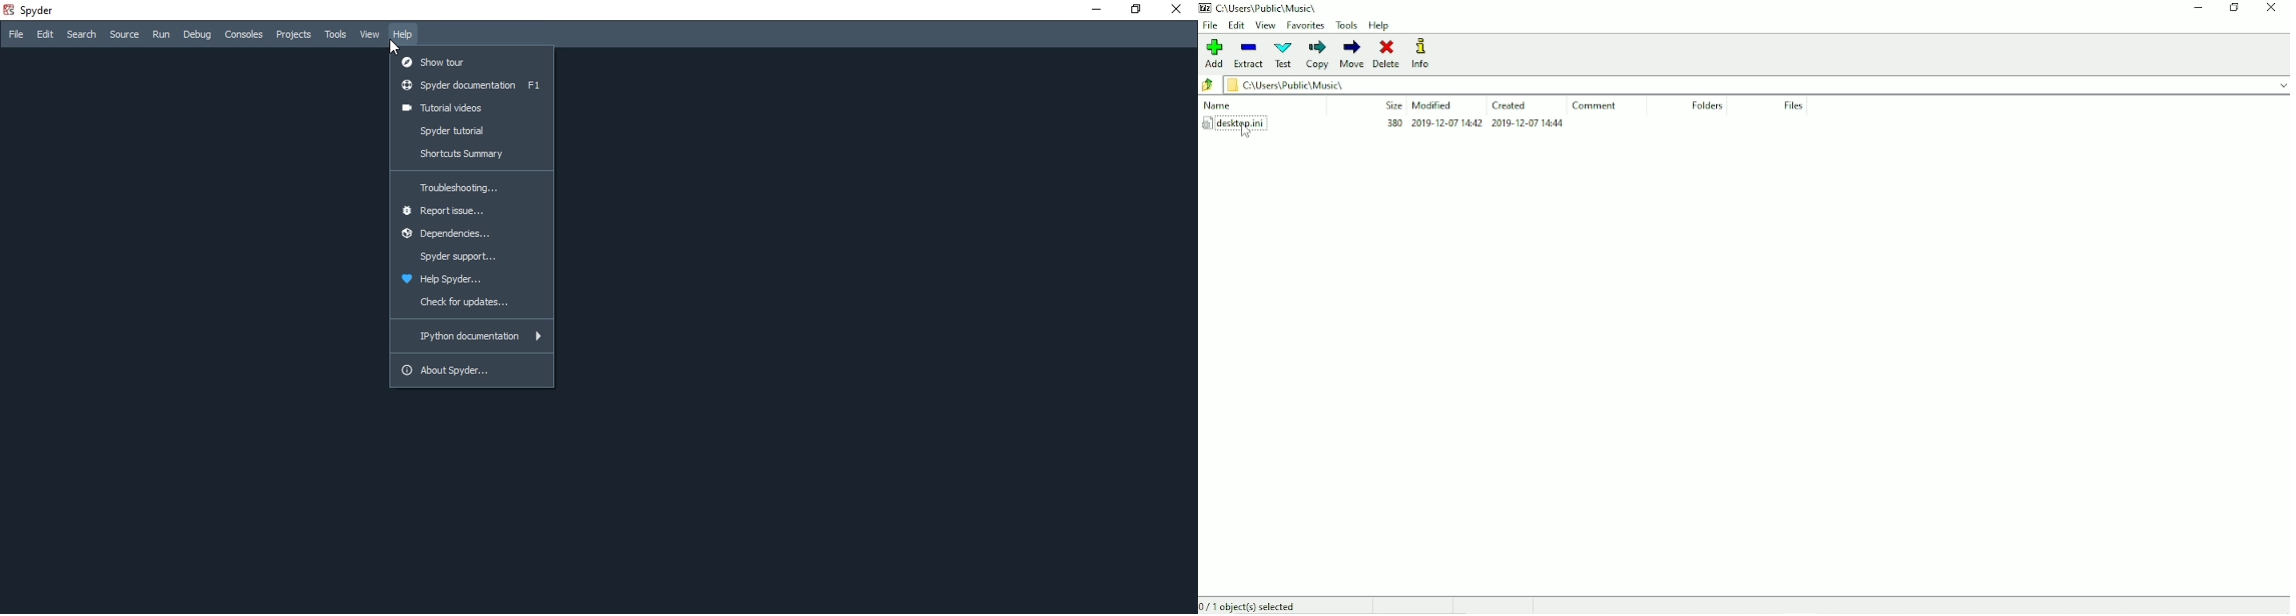  What do you see at coordinates (162, 34) in the screenshot?
I see `Run` at bounding box center [162, 34].